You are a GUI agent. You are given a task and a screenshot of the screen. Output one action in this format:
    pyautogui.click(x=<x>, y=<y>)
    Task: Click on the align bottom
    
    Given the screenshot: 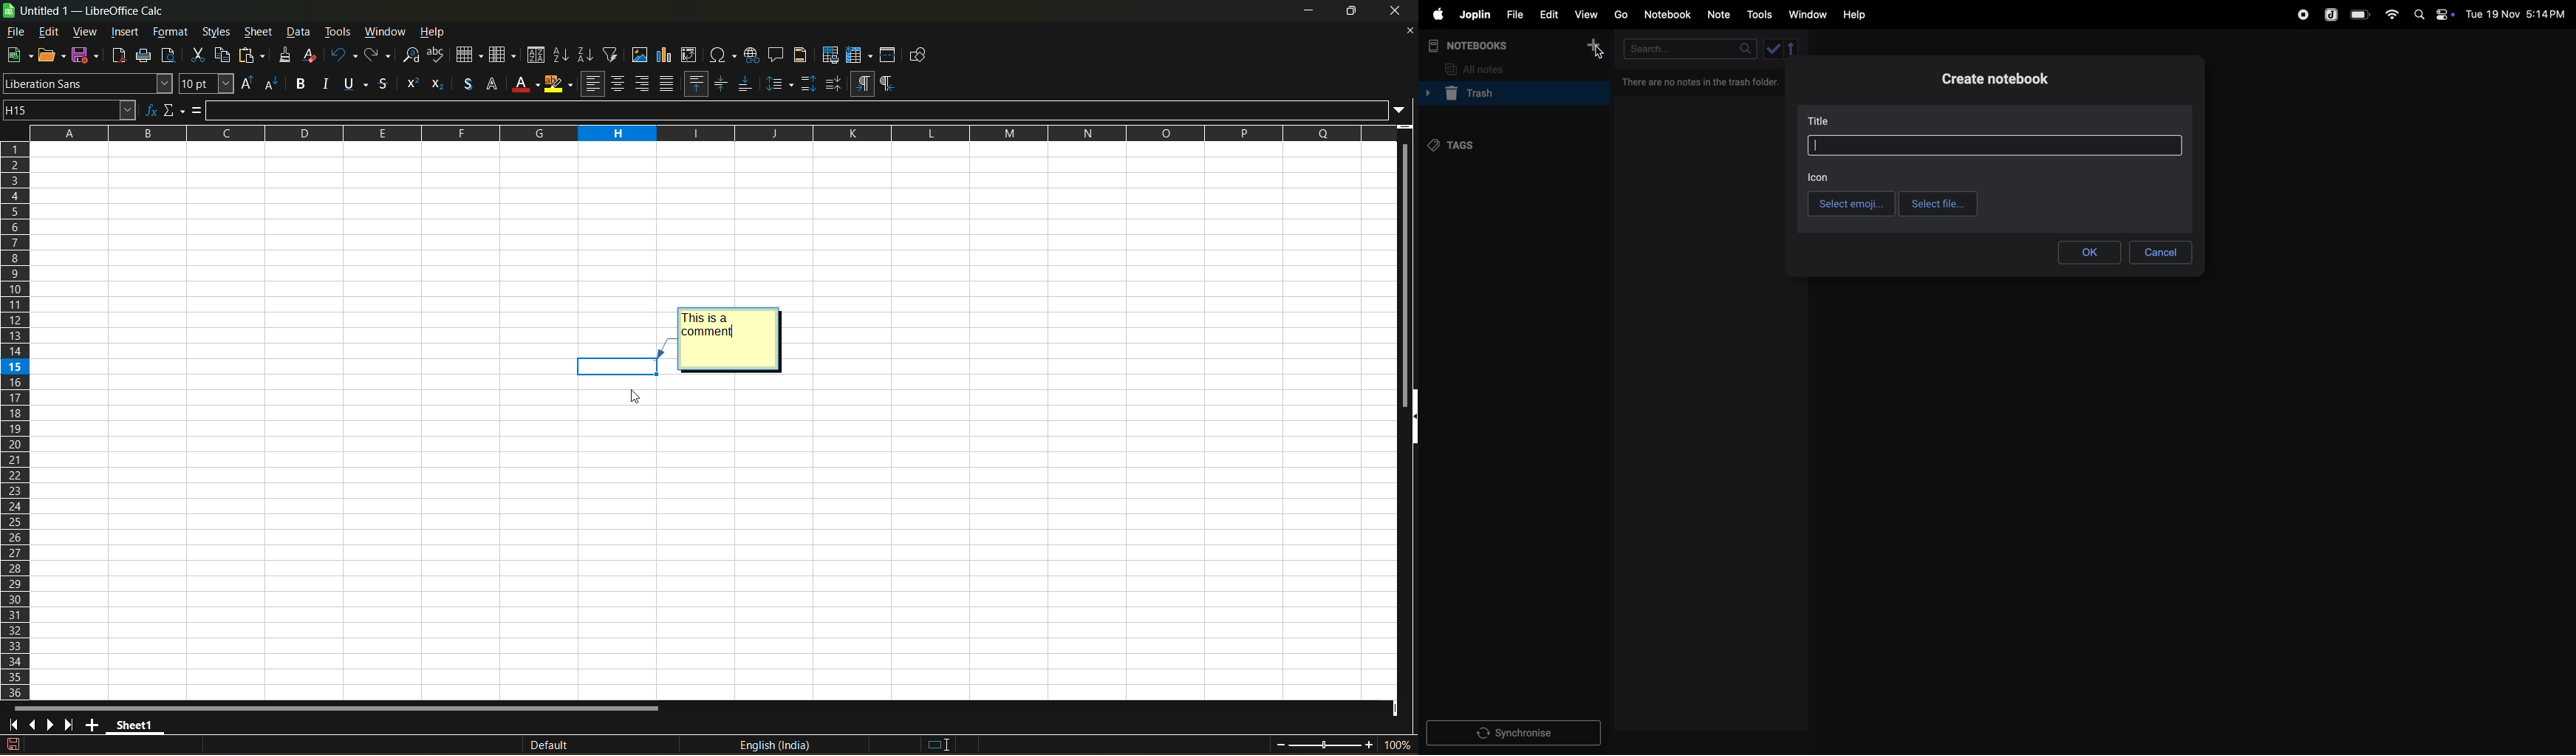 What is the action you would take?
    pyautogui.click(x=540, y=83)
    